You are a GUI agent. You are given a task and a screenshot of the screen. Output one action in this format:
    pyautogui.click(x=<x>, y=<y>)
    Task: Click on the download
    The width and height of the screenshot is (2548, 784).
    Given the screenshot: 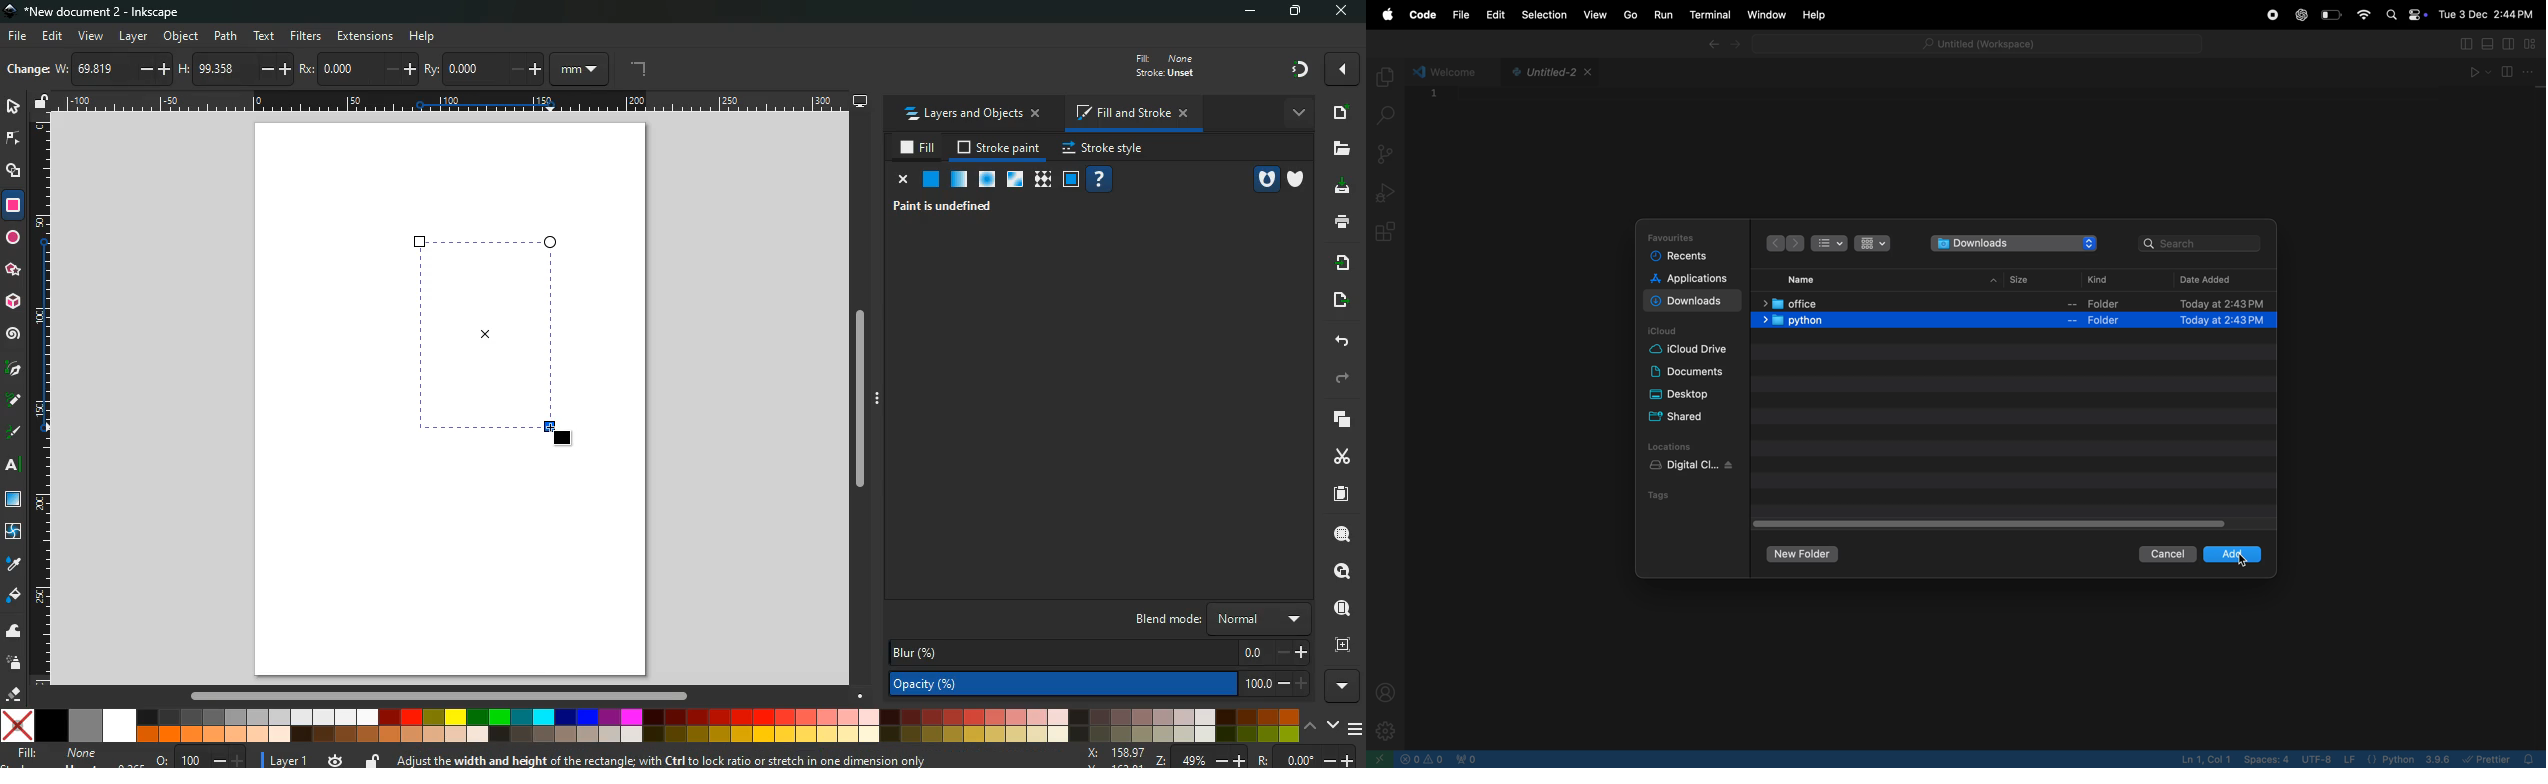 What is the action you would take?
    pyautogui.click(x=1340, y=188)
    